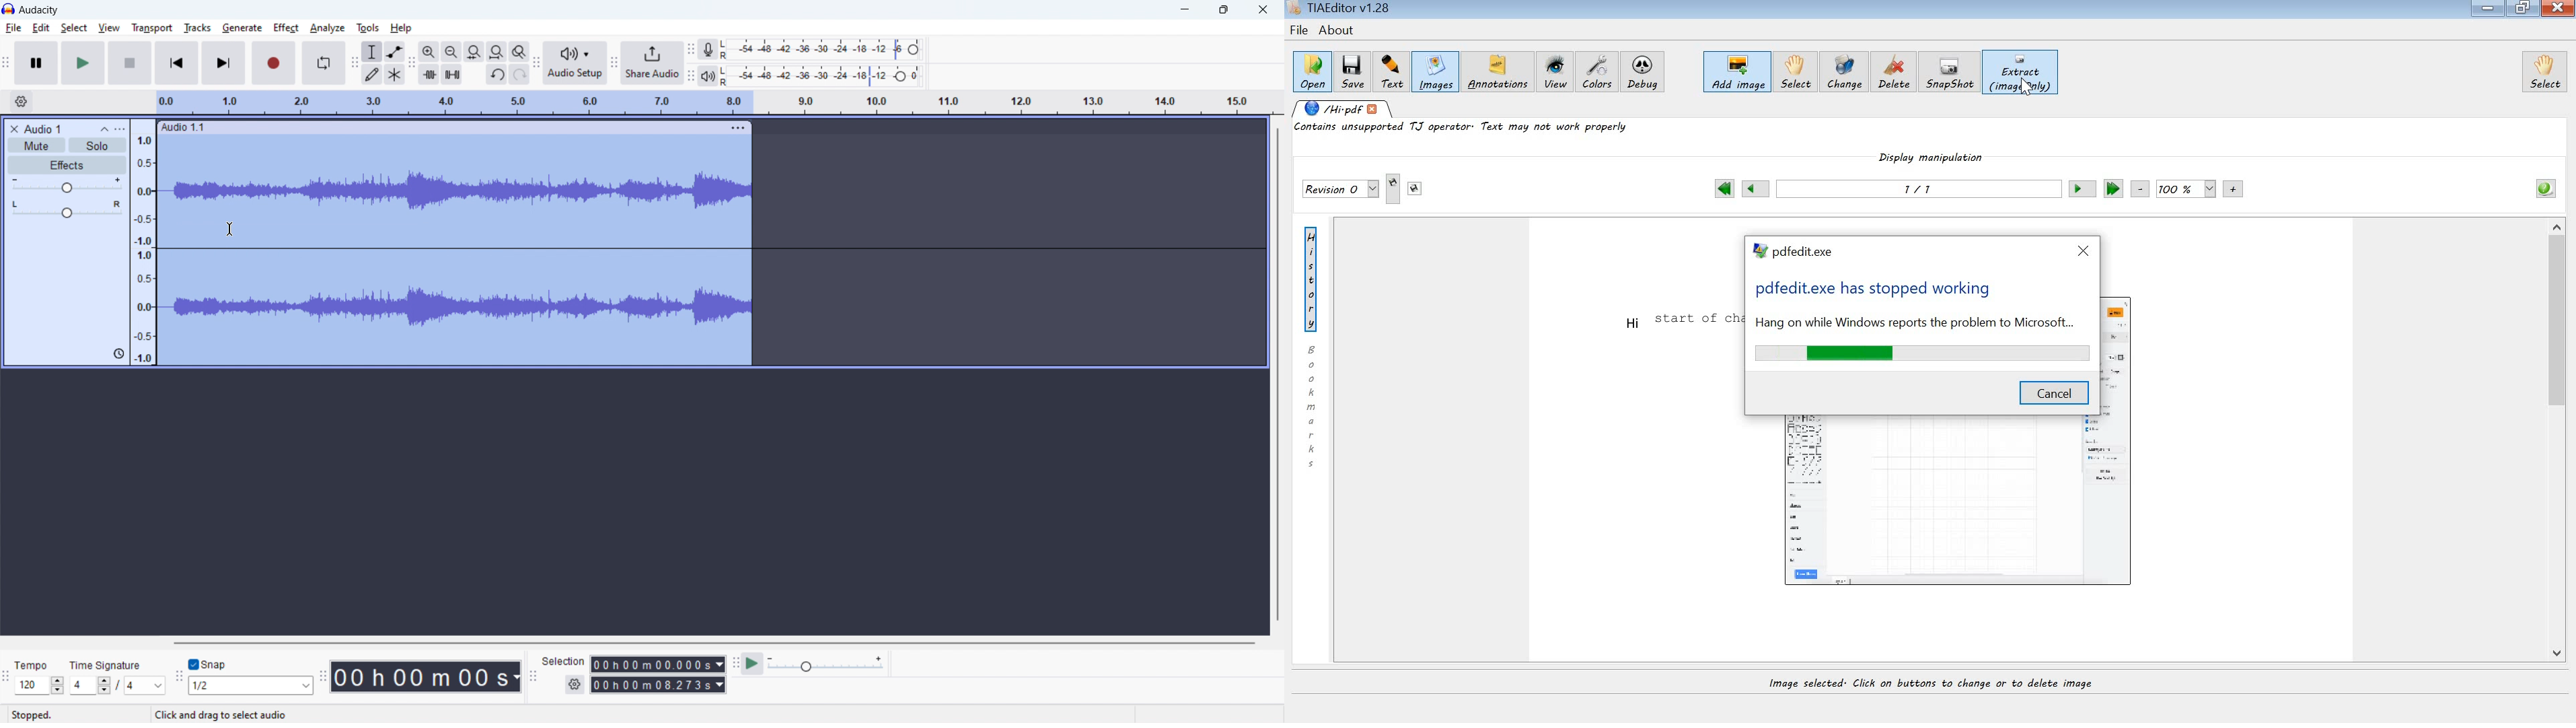 This screenshot has height=728, width=2576. I want to click on timeline settings, so click(20, 102).